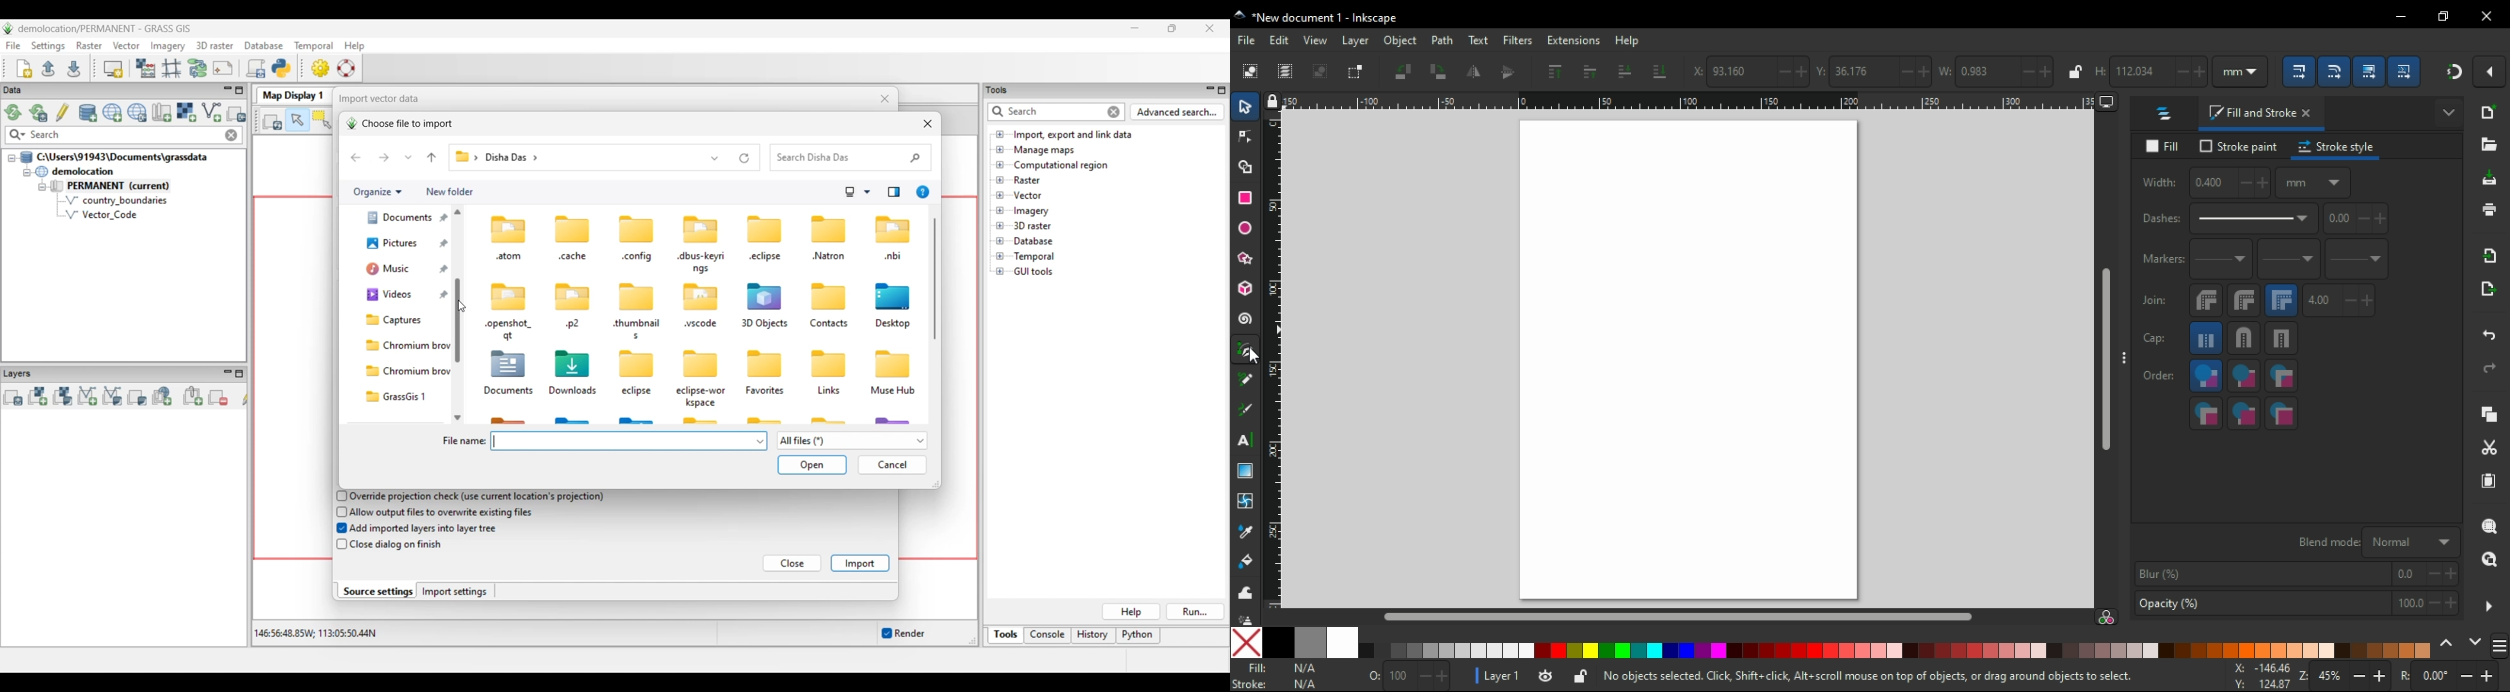 Image resolution: width=2520 pixels, height=700 pixels. Describe the element at coordinates (2488, 209) in the screenshot. I see `print` at that location.